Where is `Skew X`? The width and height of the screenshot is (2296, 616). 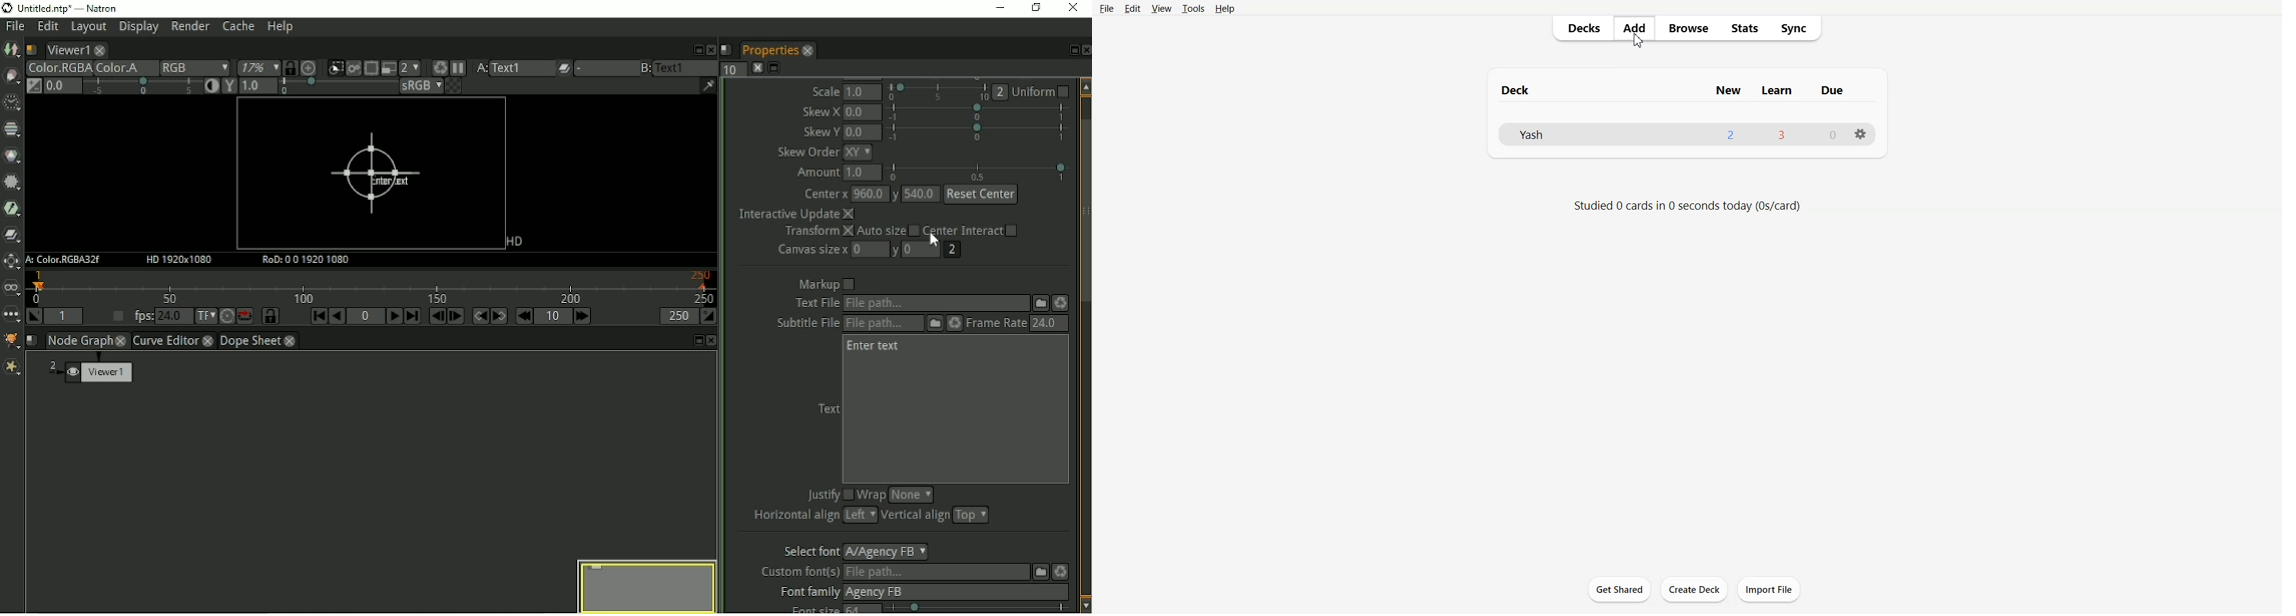
Skew X is located at coordinates (821, 111).